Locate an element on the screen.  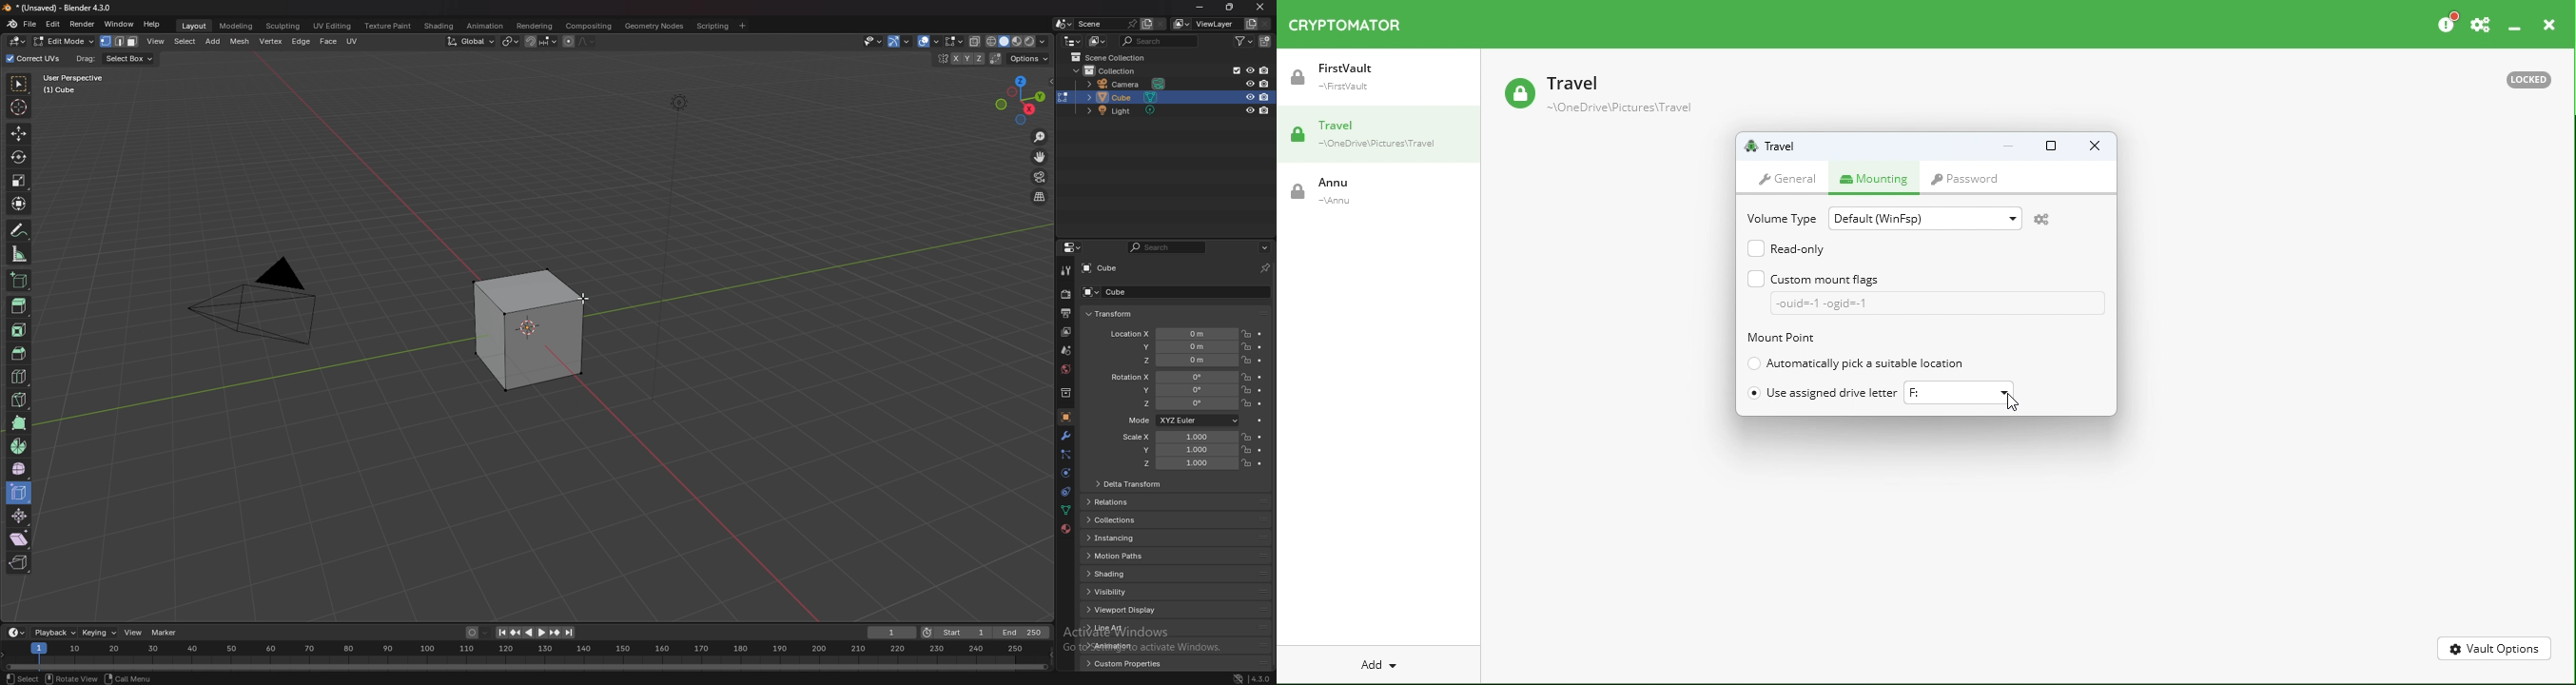
keying is located at coordinates (98, 633).